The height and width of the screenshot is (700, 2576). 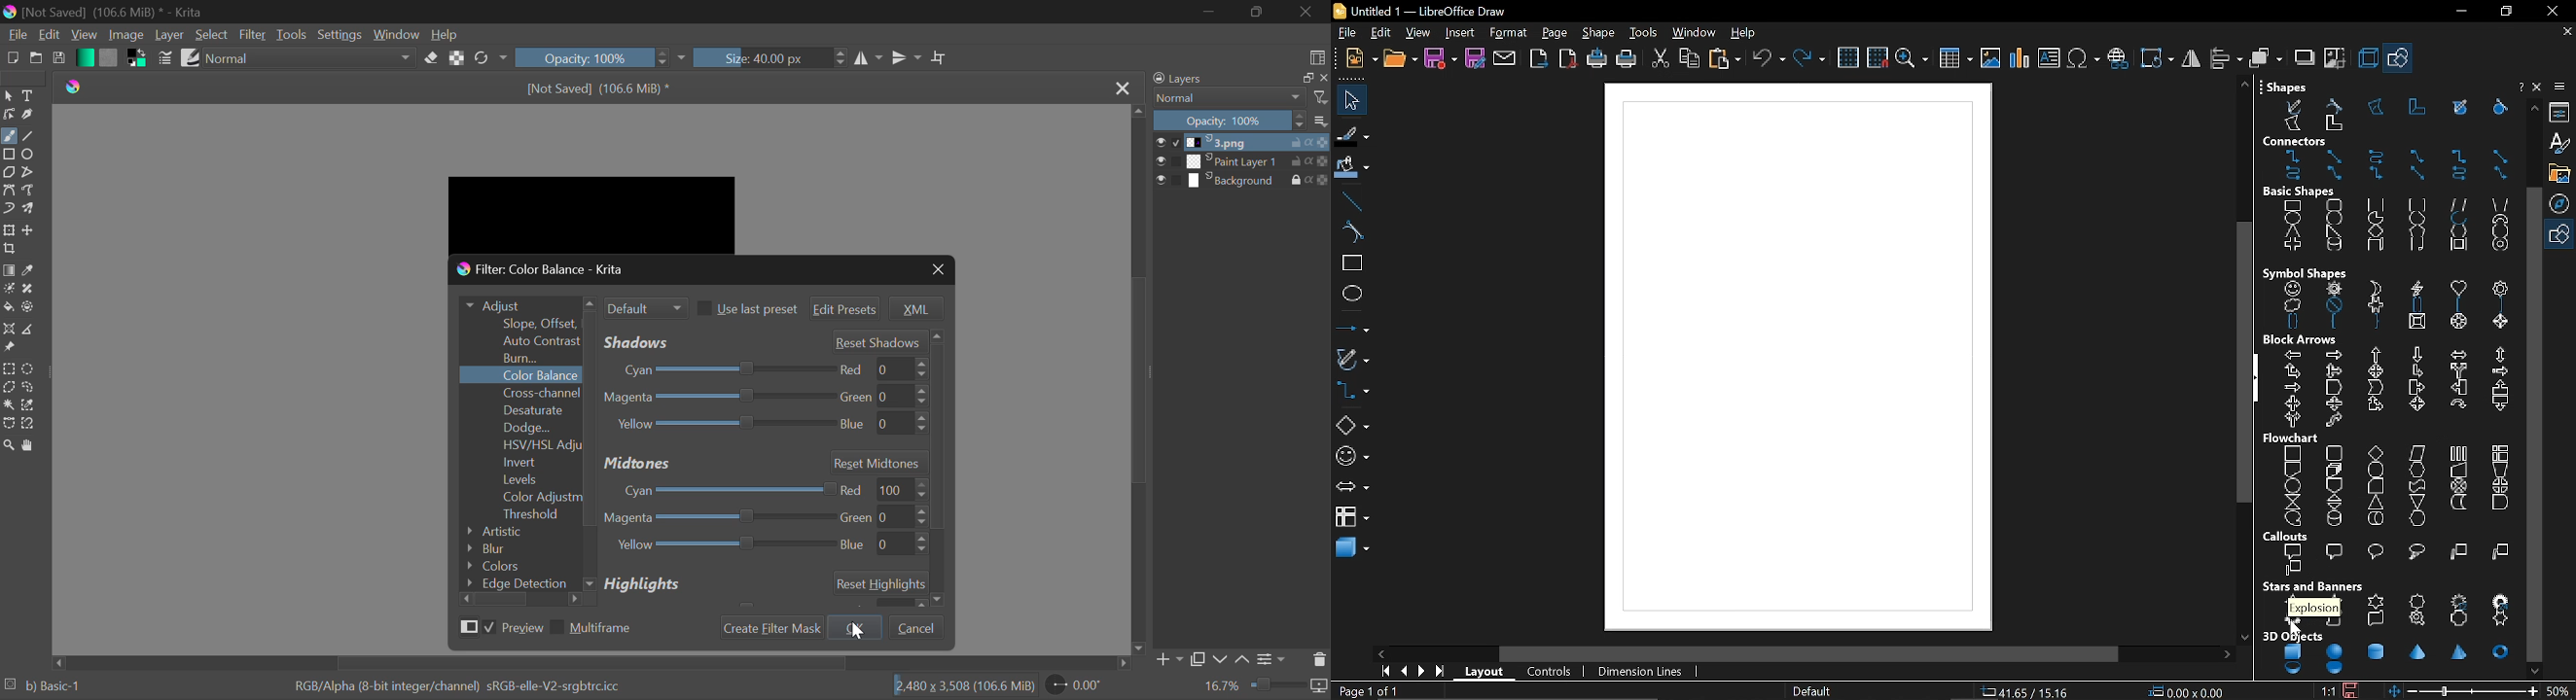 What do you see at coordinates (1352, 550) in the screenshot?
I see `3d shapes` at bounding box center [1352, 550].